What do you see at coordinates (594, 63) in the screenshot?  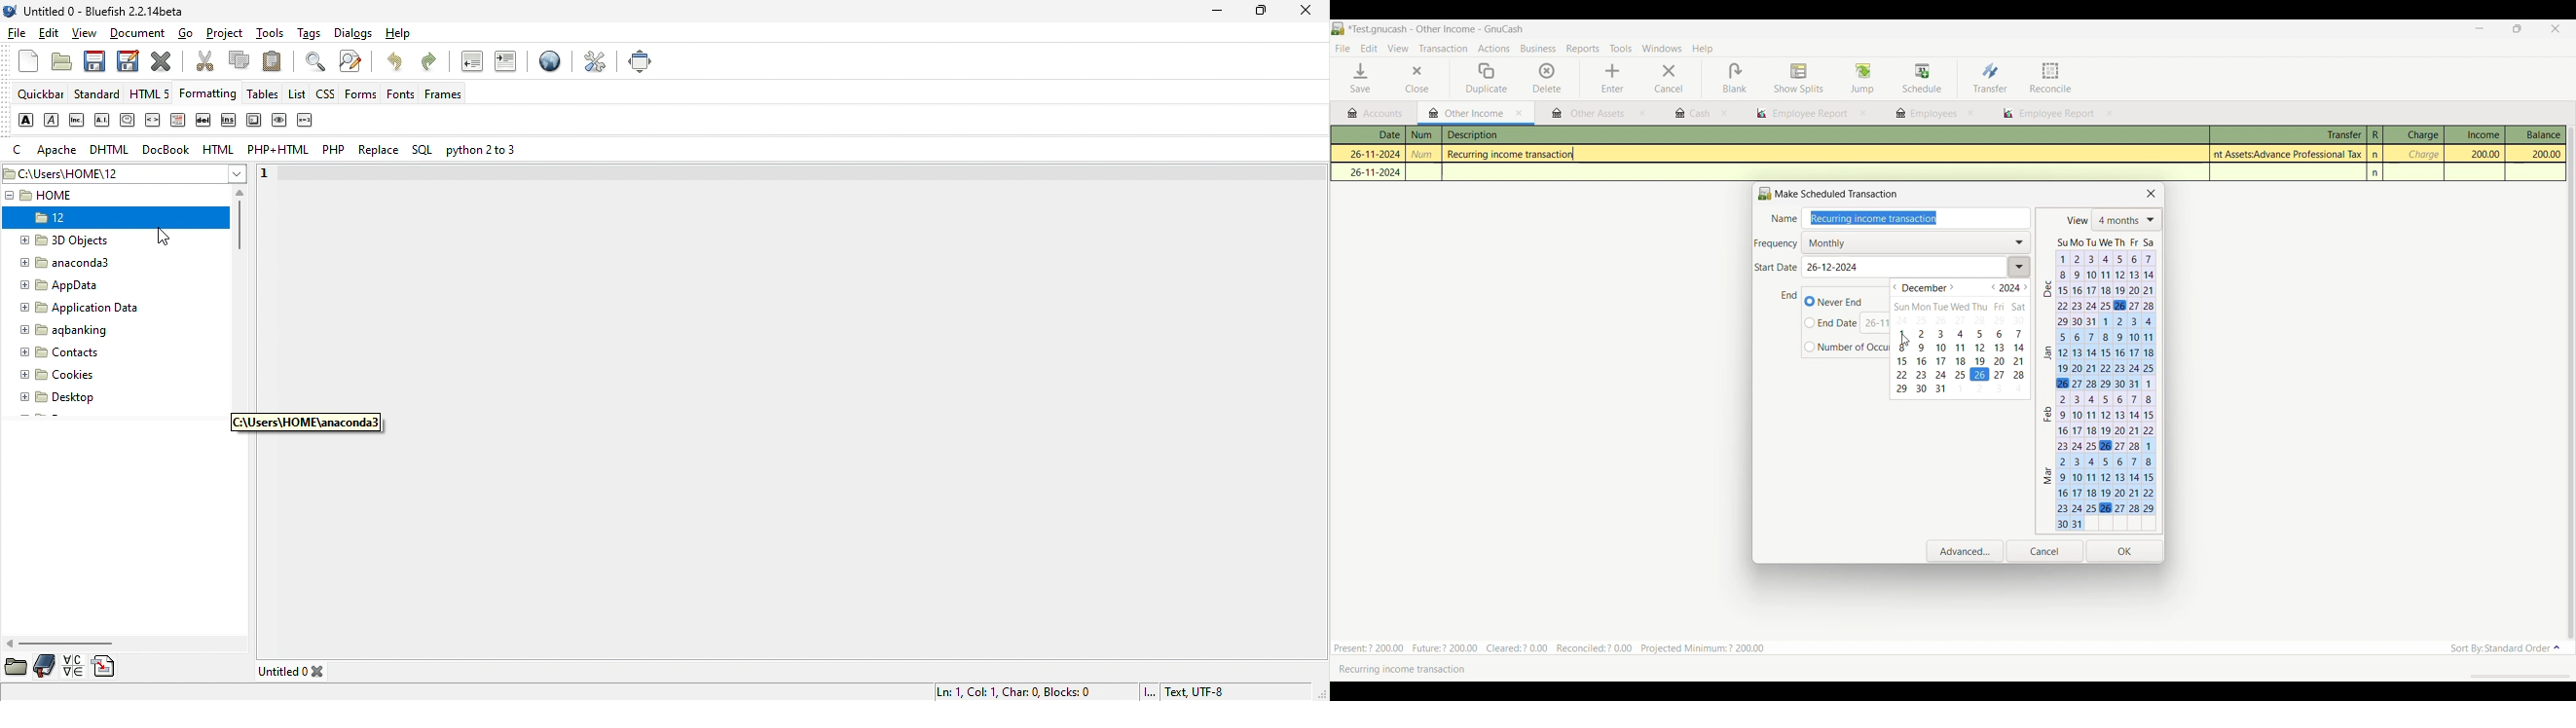 I see `preferences` at bounding box center [594, 63].